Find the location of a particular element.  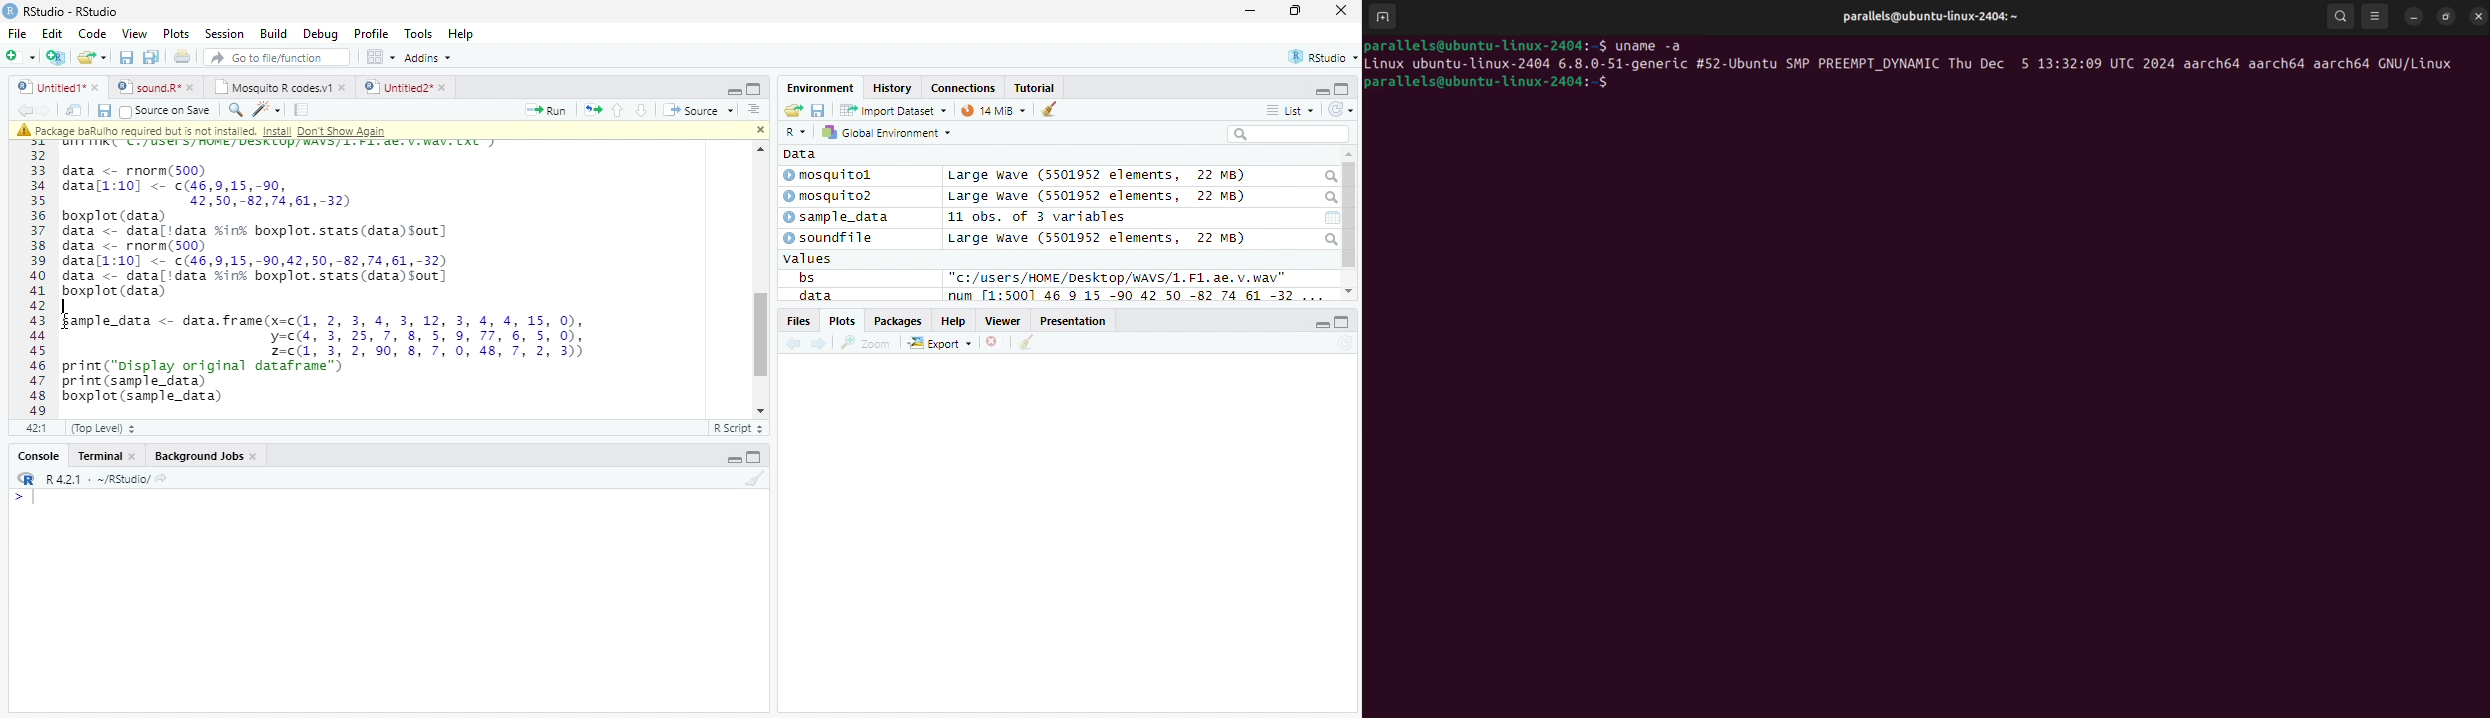

full screen is located at coordinates (754, 456).